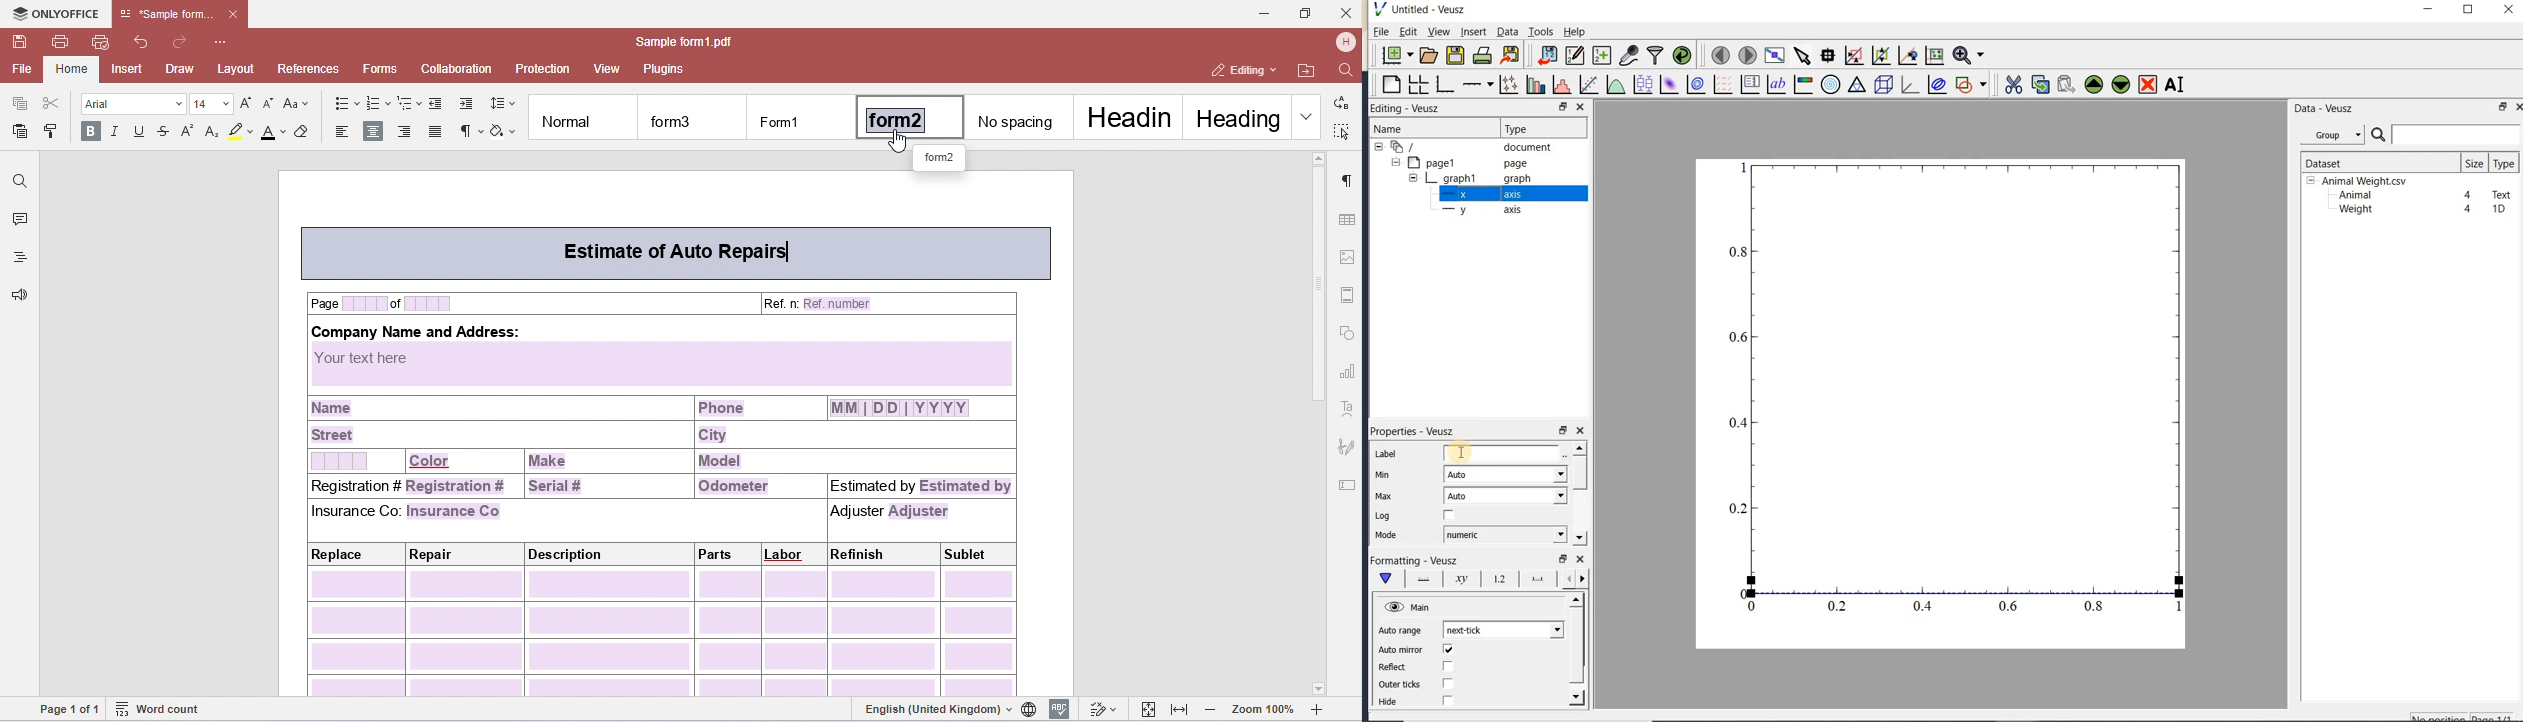  Describe the element at coordinates (1347, 219) in the screenshot. I see `table settings` at that location.